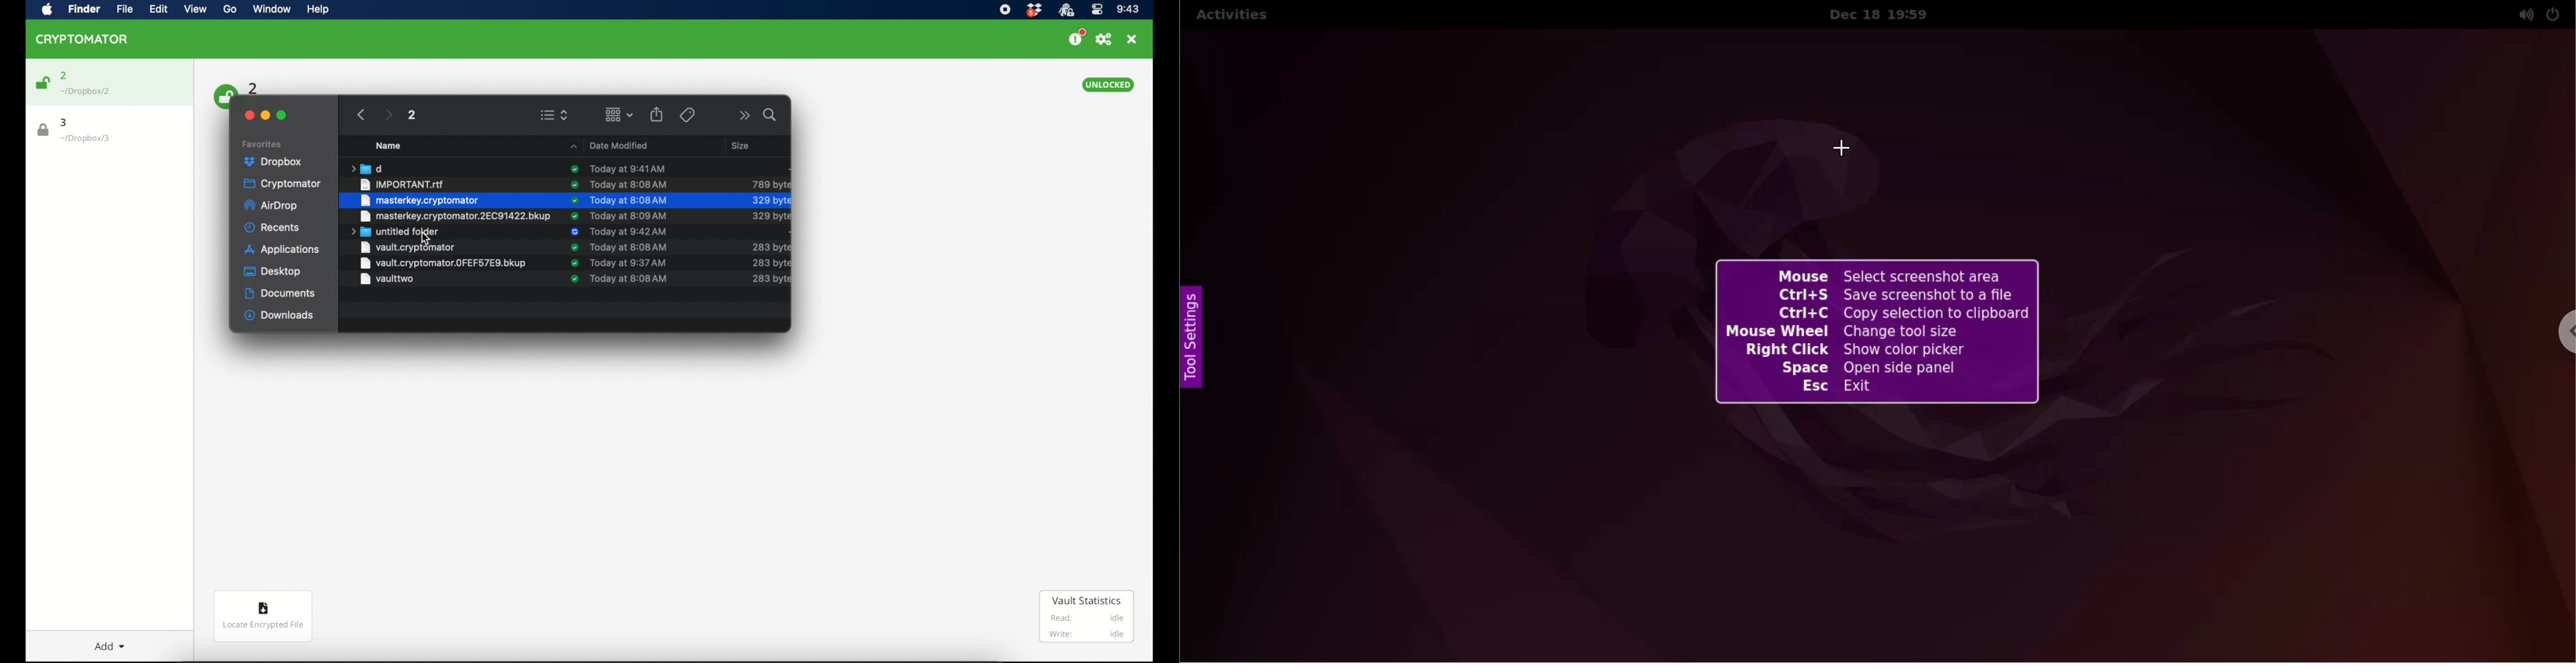 Image resolution: width=2576 pixels, height=672 pixels. I want to click on documents, so click(280, 293).